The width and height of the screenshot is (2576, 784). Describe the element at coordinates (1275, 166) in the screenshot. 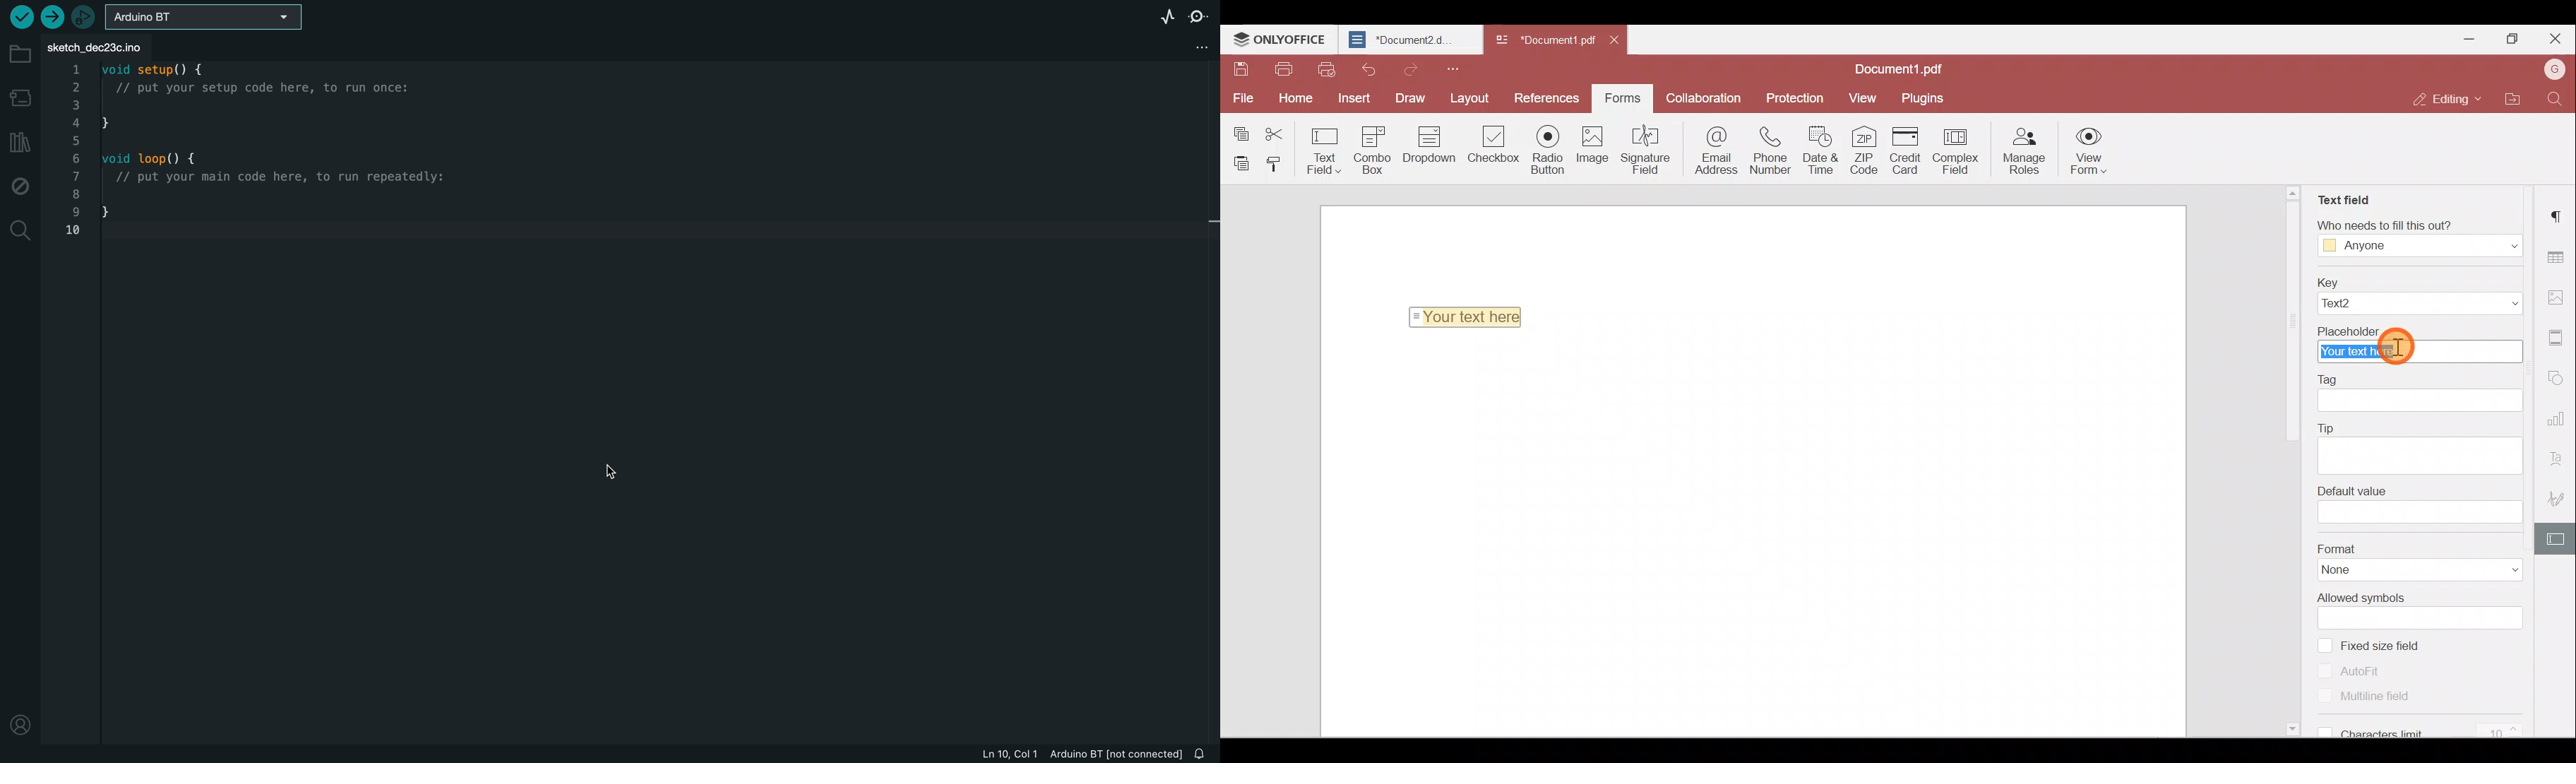

I see `Copy style` at that location.